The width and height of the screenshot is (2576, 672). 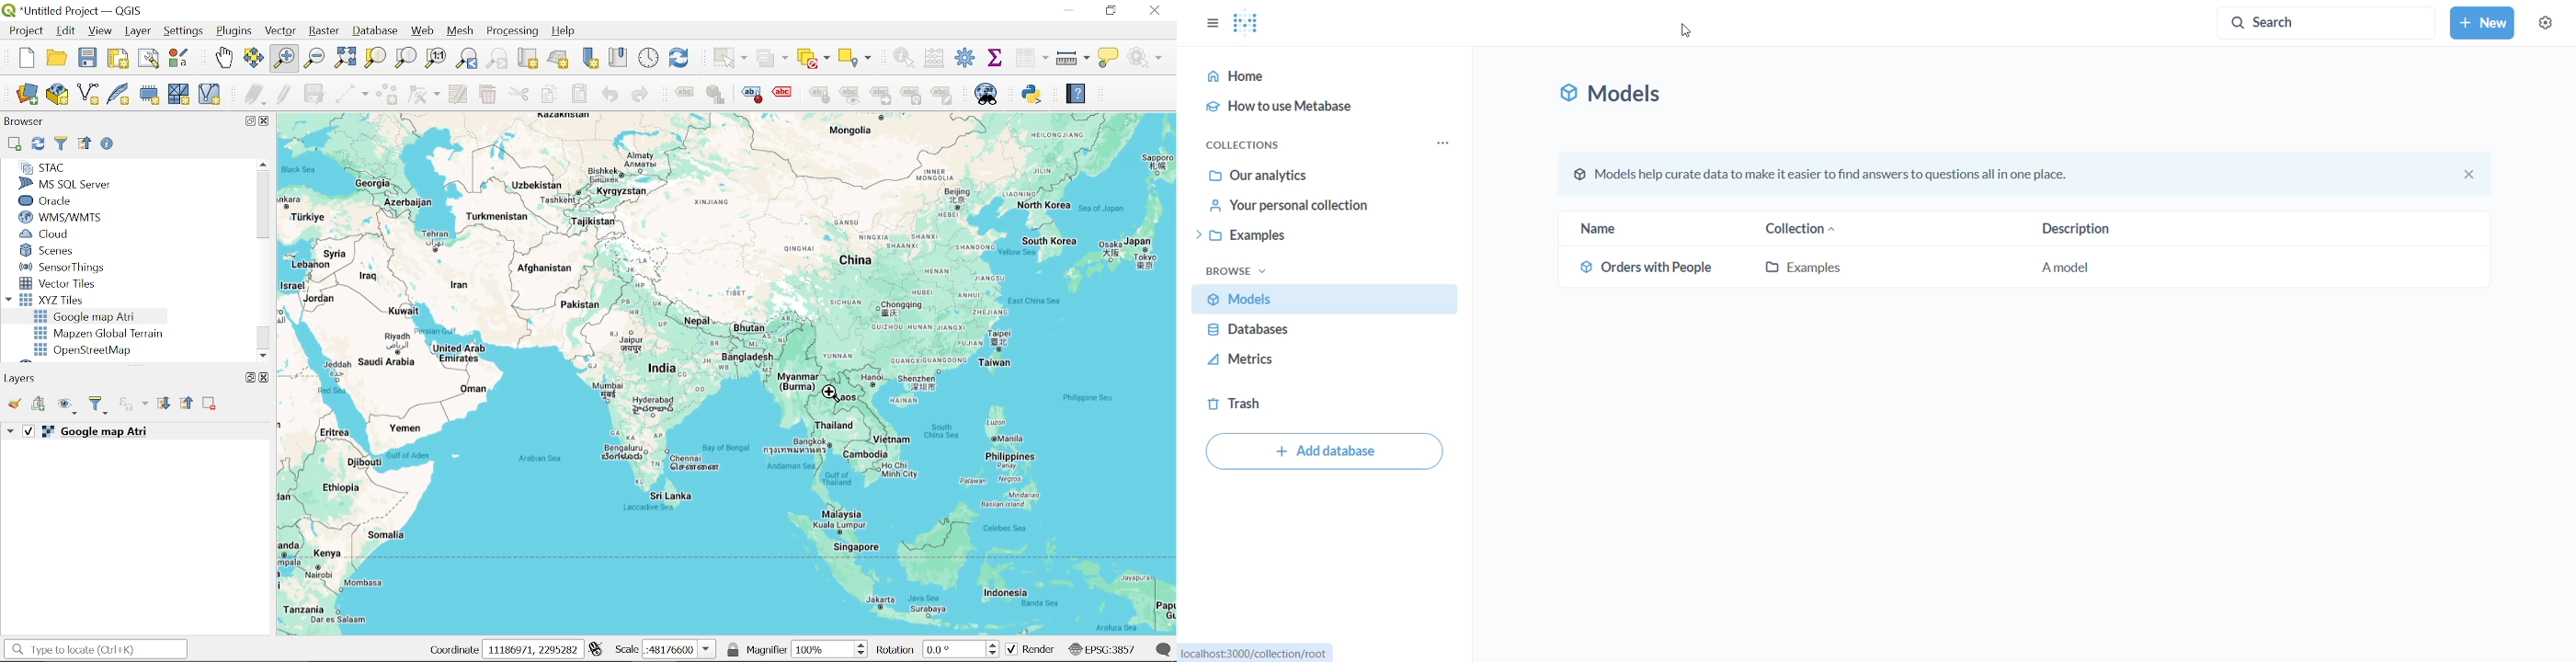 What do you see at coordinates (262, 206) in the screenshot?
I see `Vertical scrollbar` at bounding box center [262, 206].